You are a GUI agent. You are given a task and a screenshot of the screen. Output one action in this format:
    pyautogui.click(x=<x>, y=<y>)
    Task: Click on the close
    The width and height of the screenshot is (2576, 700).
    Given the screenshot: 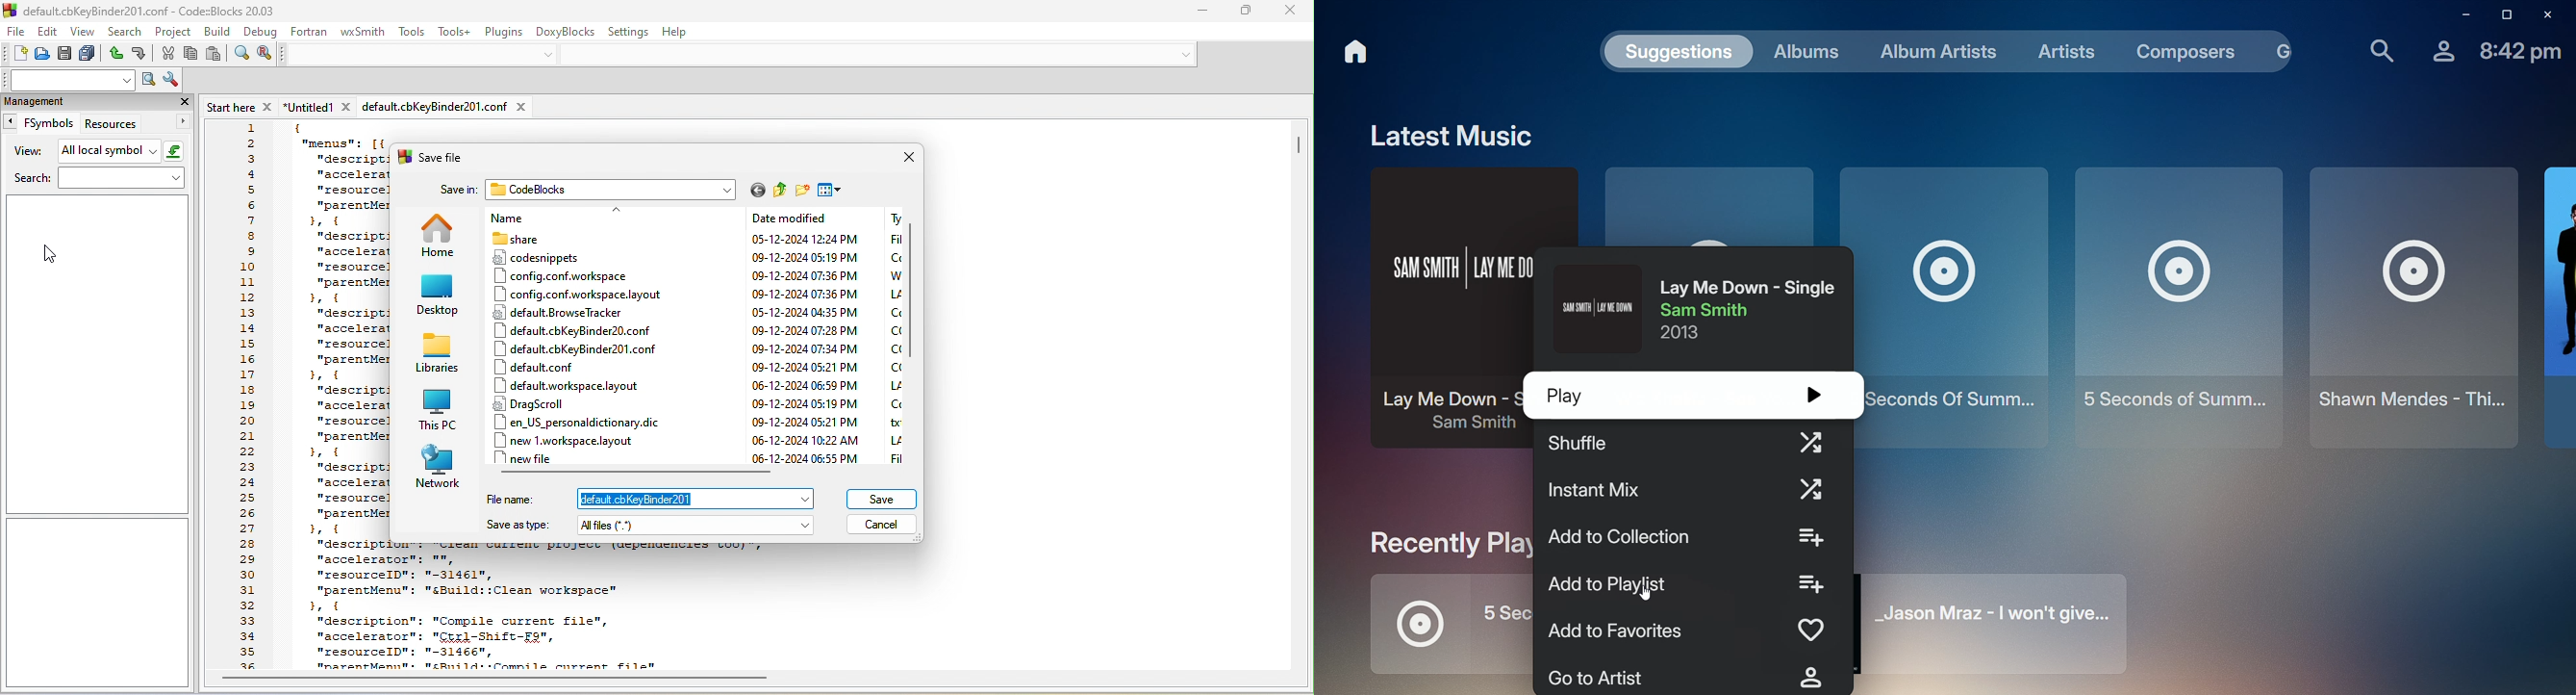 What is the action you would take?
    pyautogui.click(x=1289, y=13)
    